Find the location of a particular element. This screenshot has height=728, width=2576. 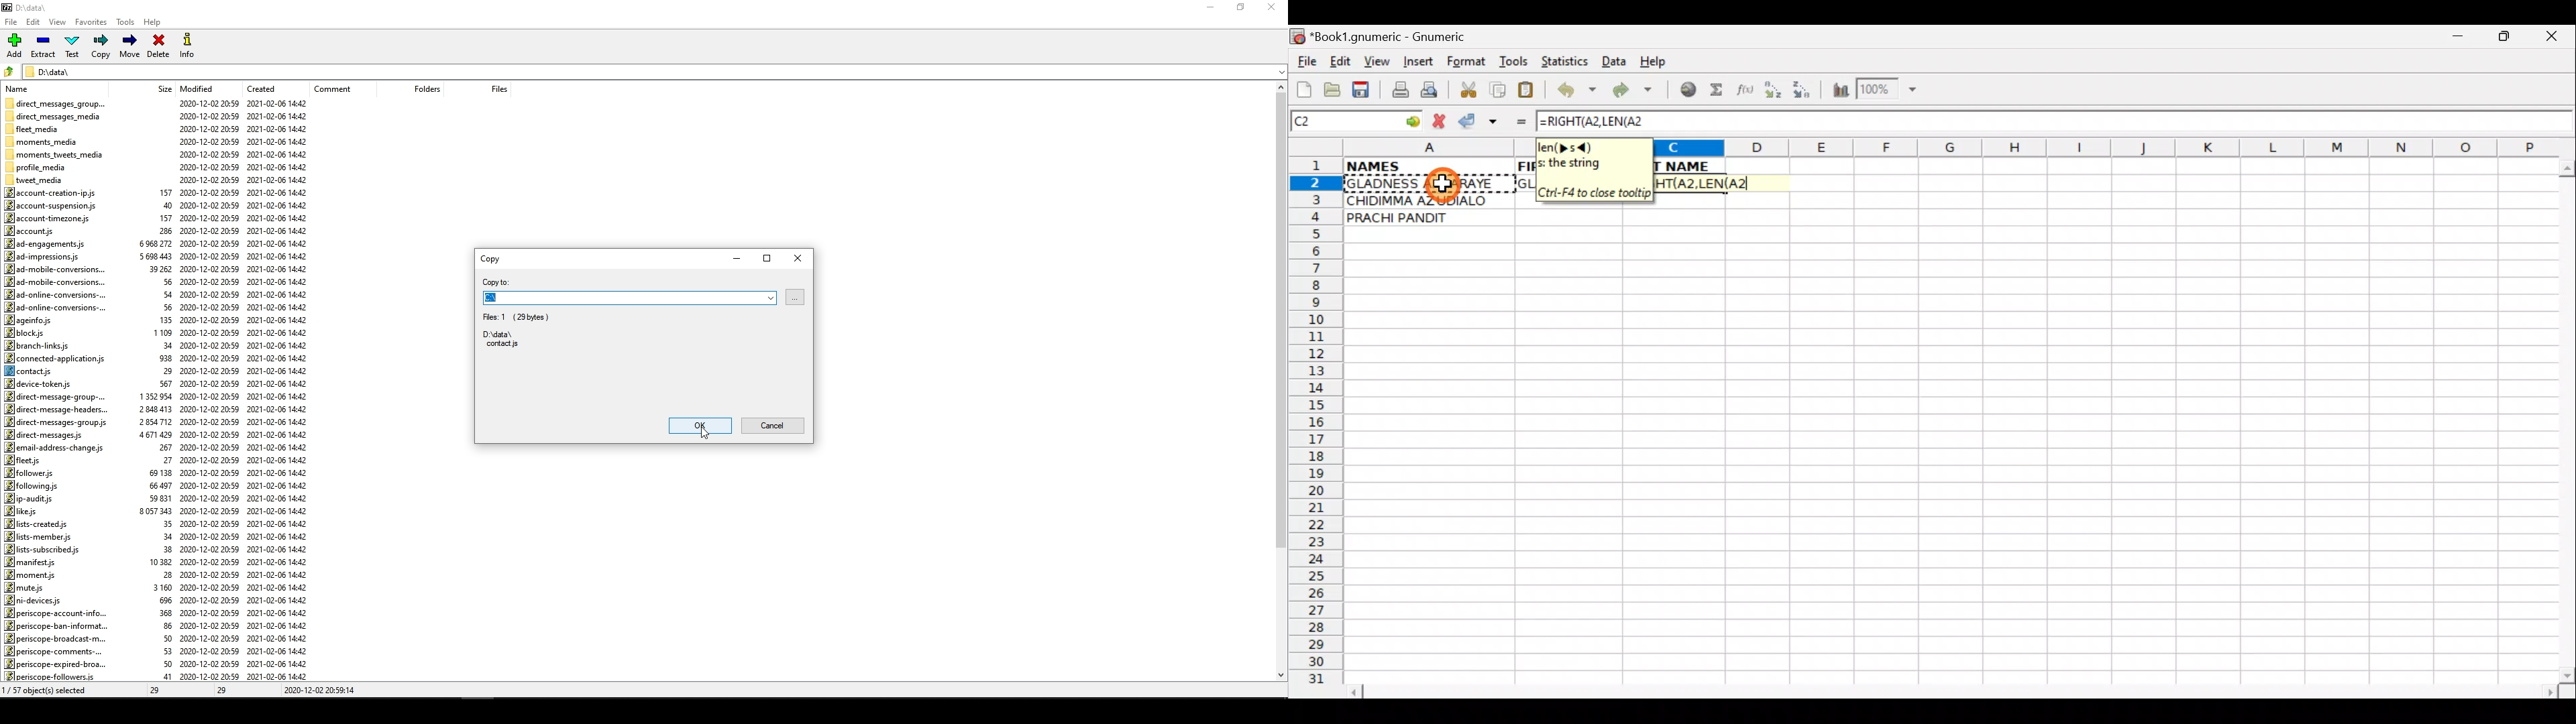

account.js is located at coordinates (34, 230).